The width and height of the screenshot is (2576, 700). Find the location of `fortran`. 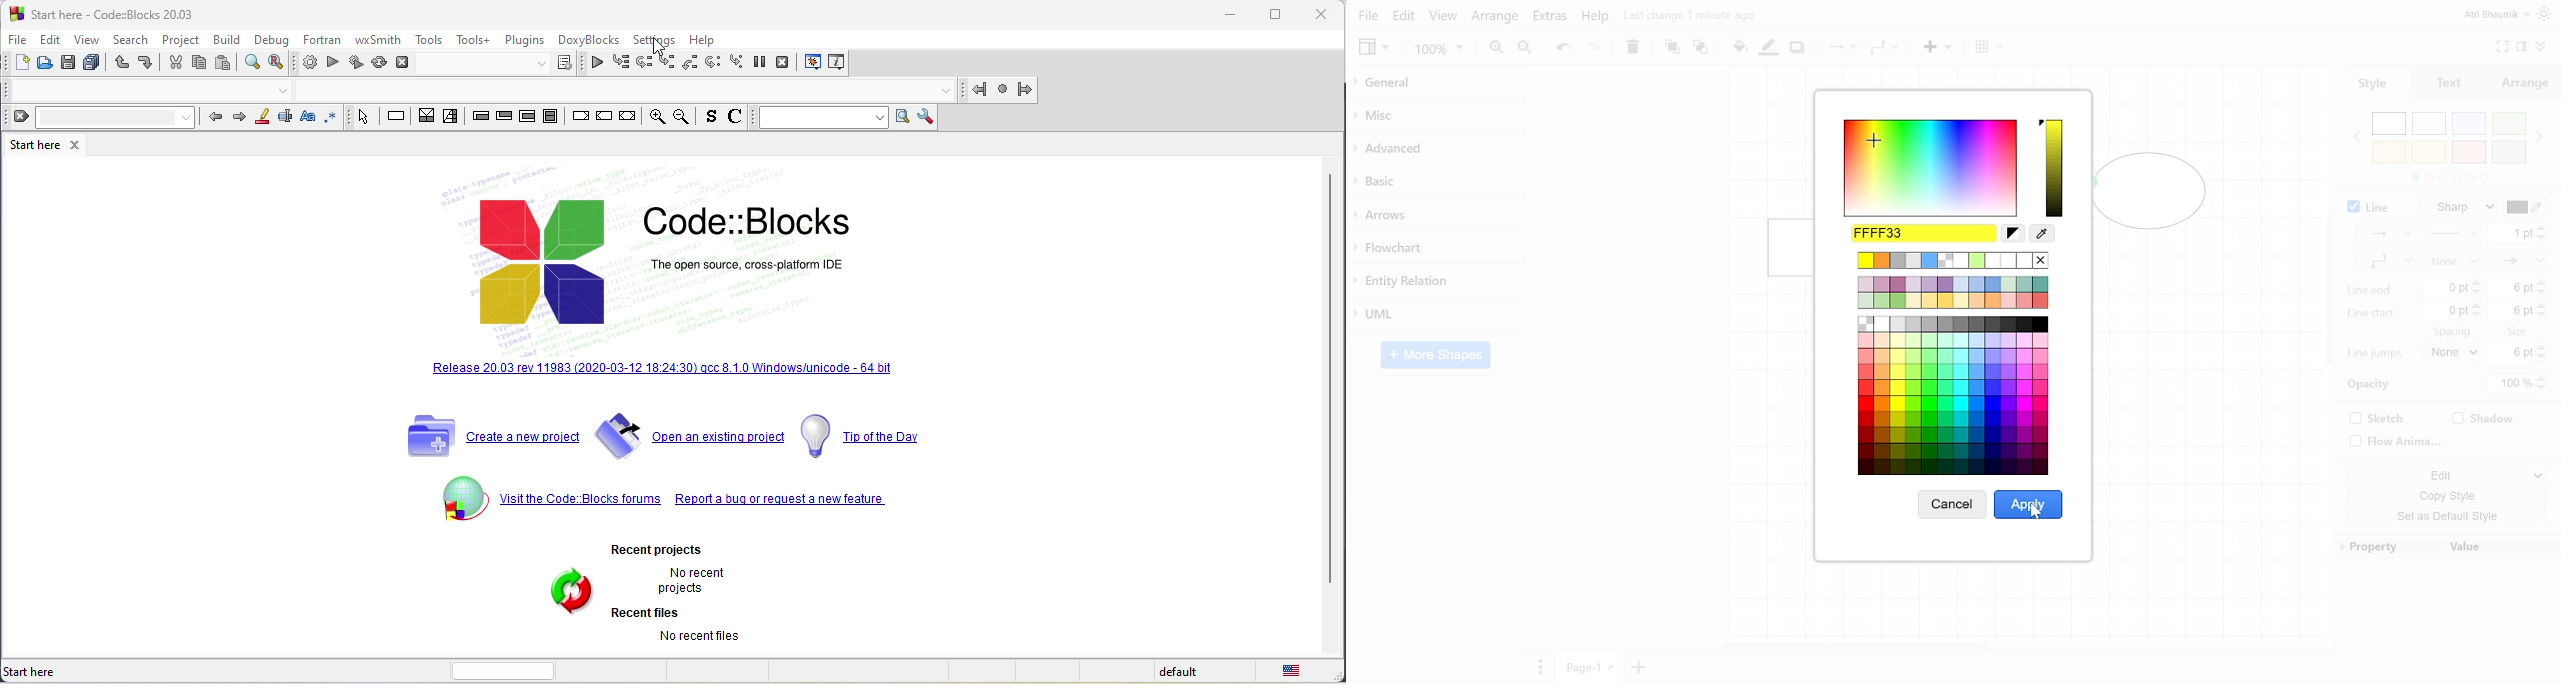

fortran is located at coordinates (320, 39).